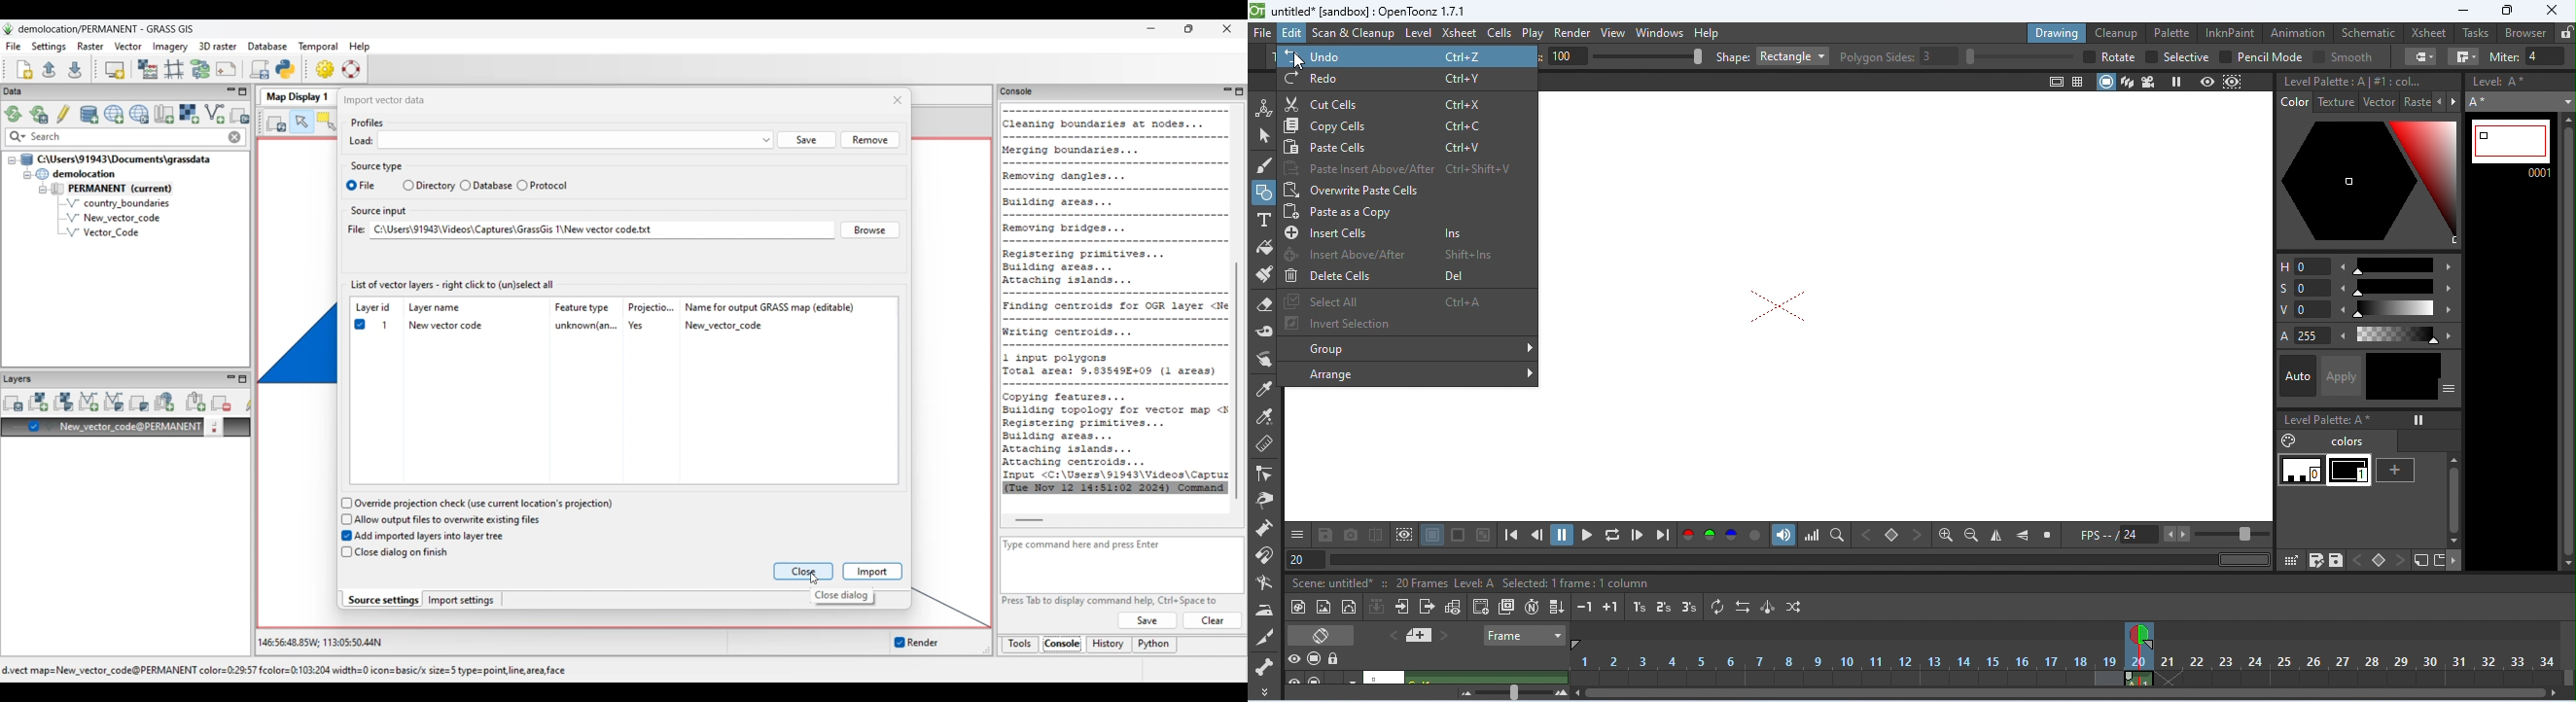 The width and height of the screenshot is (2576, 728). What do you see at coordinates (1373, 677) in the screenshot?
I see `scene untitled 2` at bounding box center [1373, 677].